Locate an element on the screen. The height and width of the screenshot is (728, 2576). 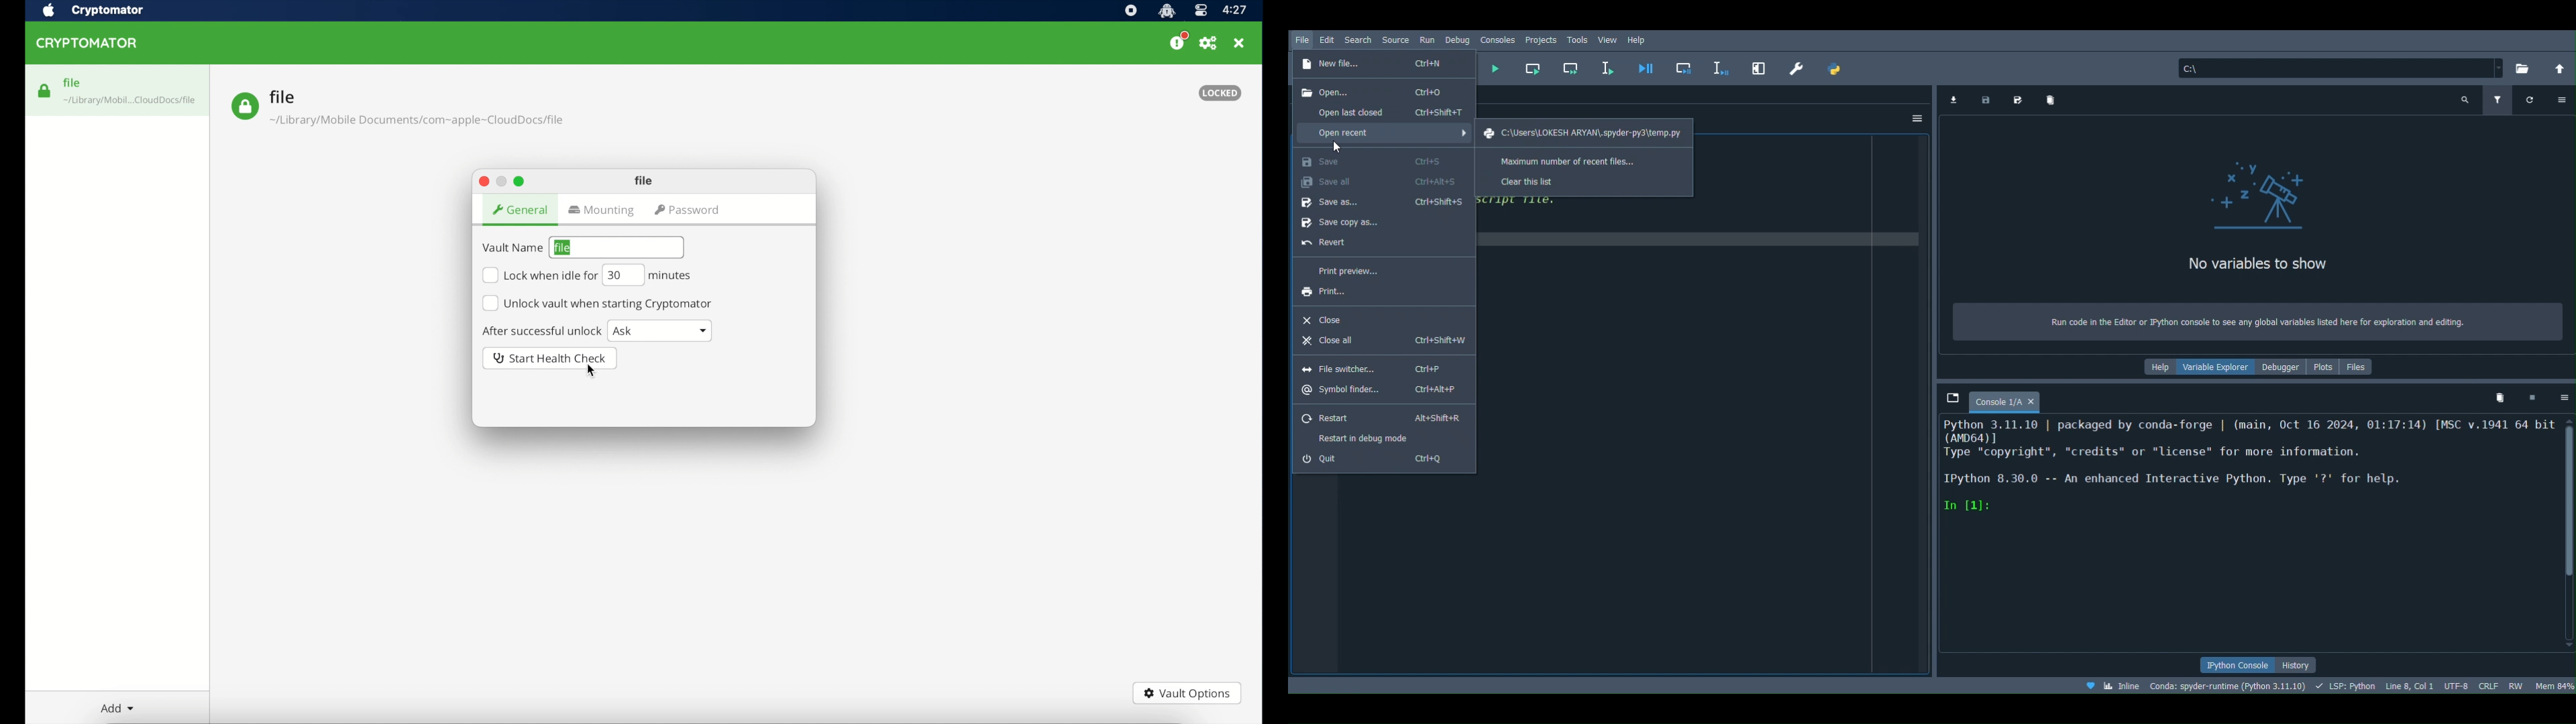
Click to toggle between inline and interactive Matplotlib plotting is located at coordinates (2114, 686).